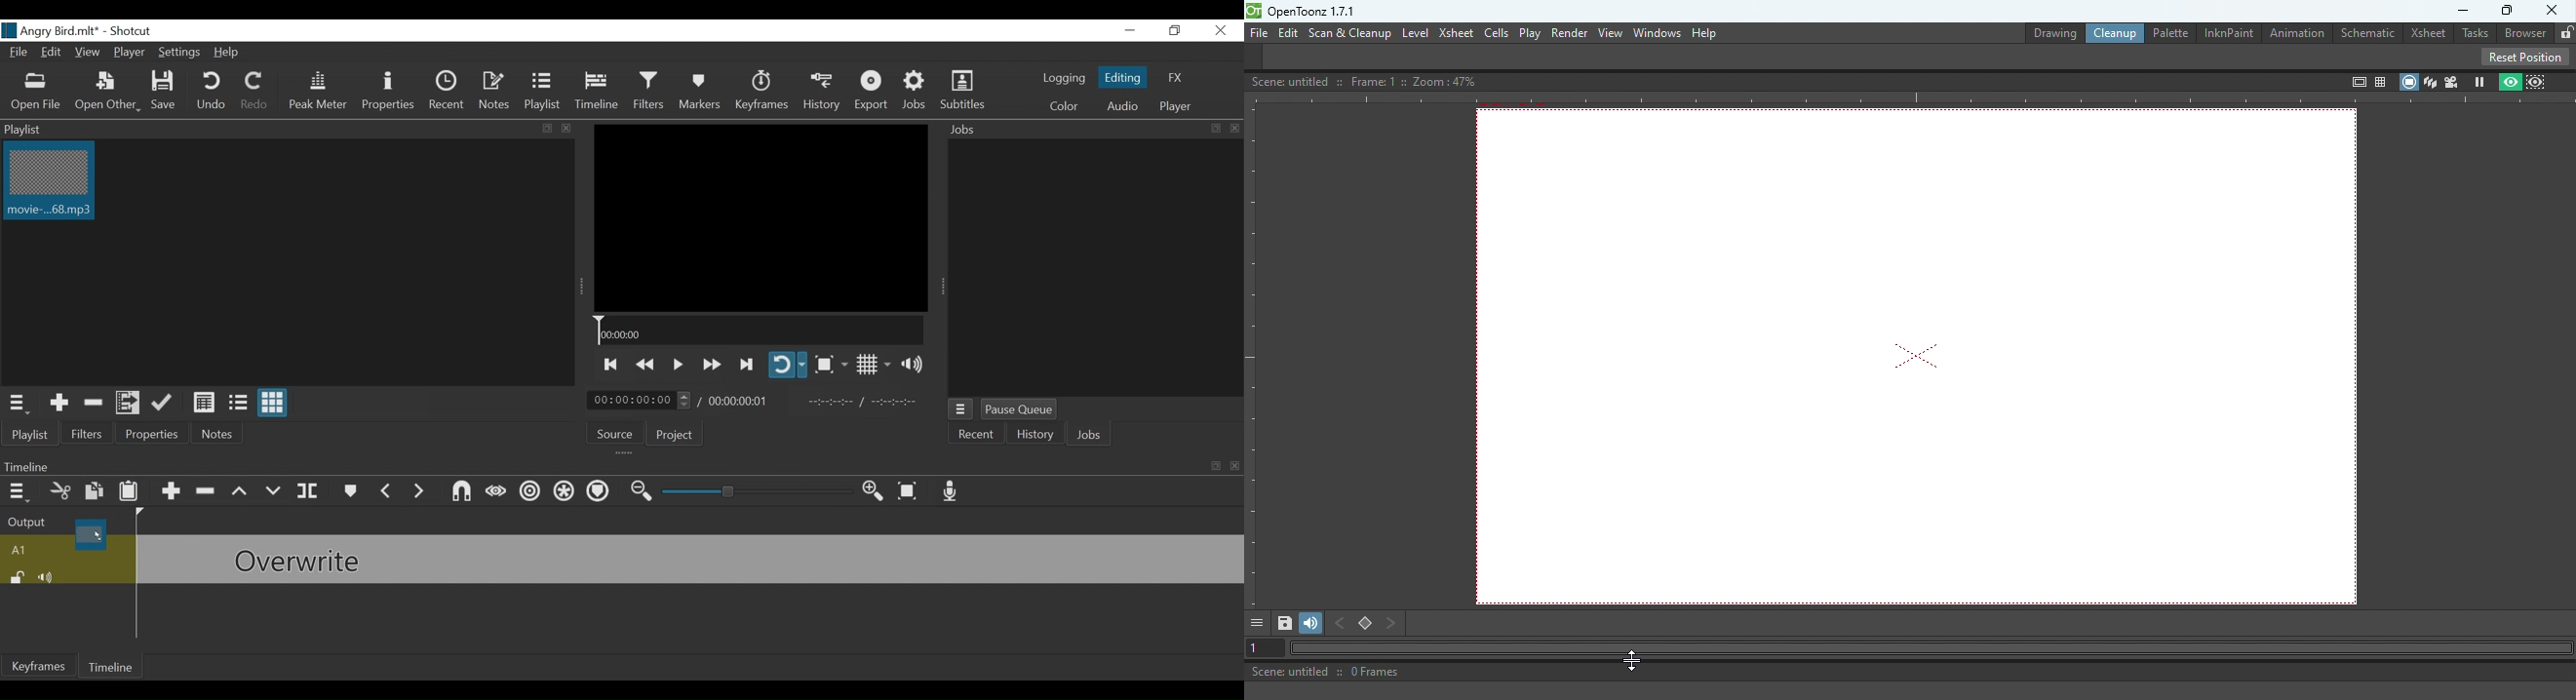 The image size is (2576, 700). Describe the element at coordinates (1260, 647) in the screenshot. I see `Set the current frame` at that location.